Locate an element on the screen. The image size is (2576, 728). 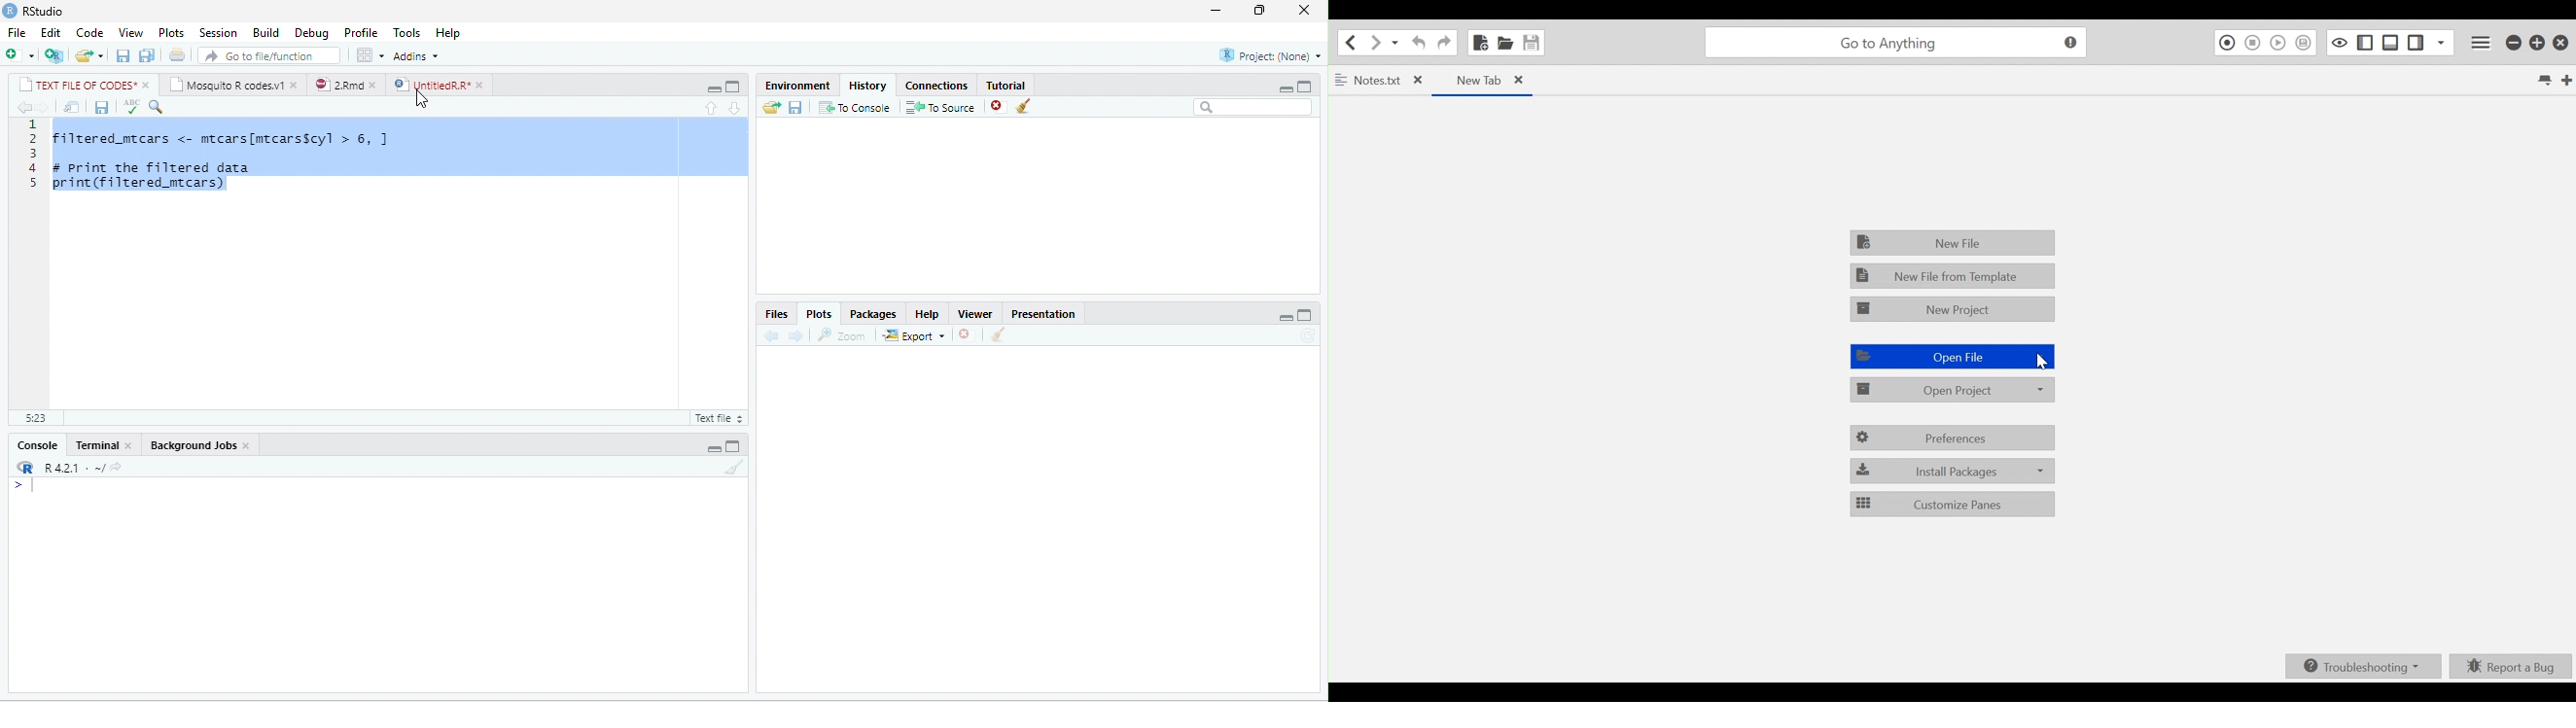
Packages is located at coordinates (873, 314).